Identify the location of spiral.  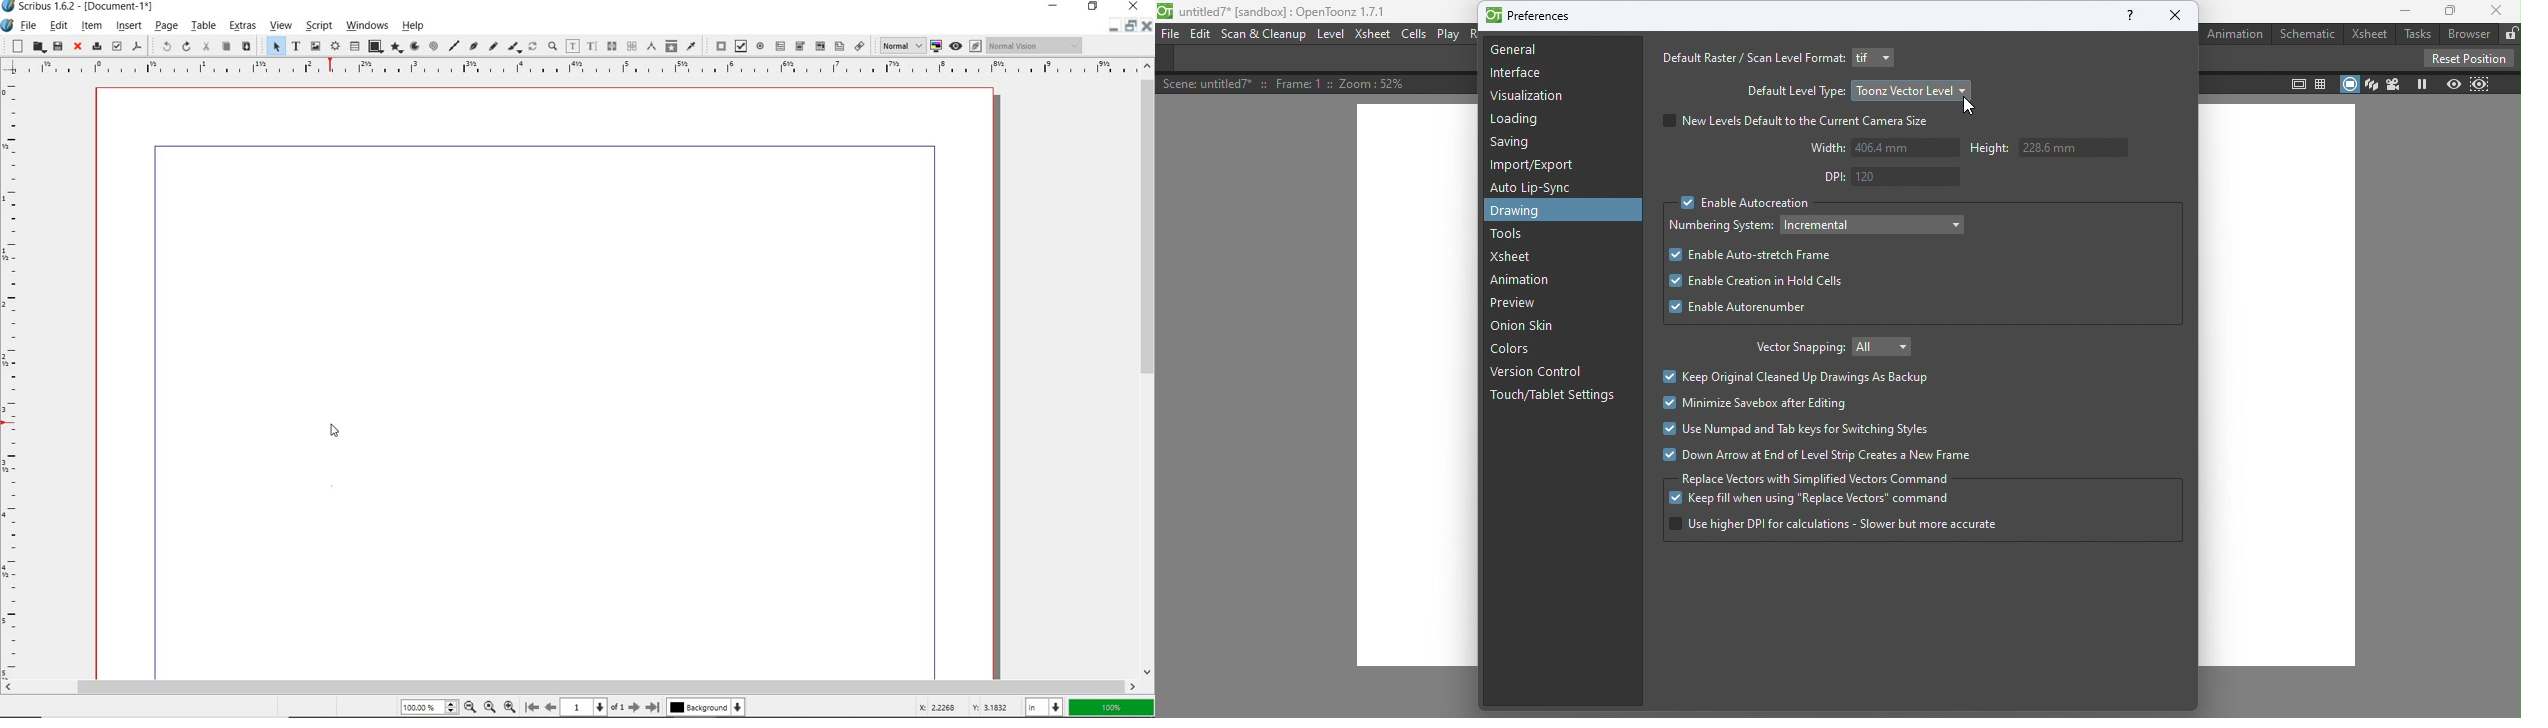
(433, 47).